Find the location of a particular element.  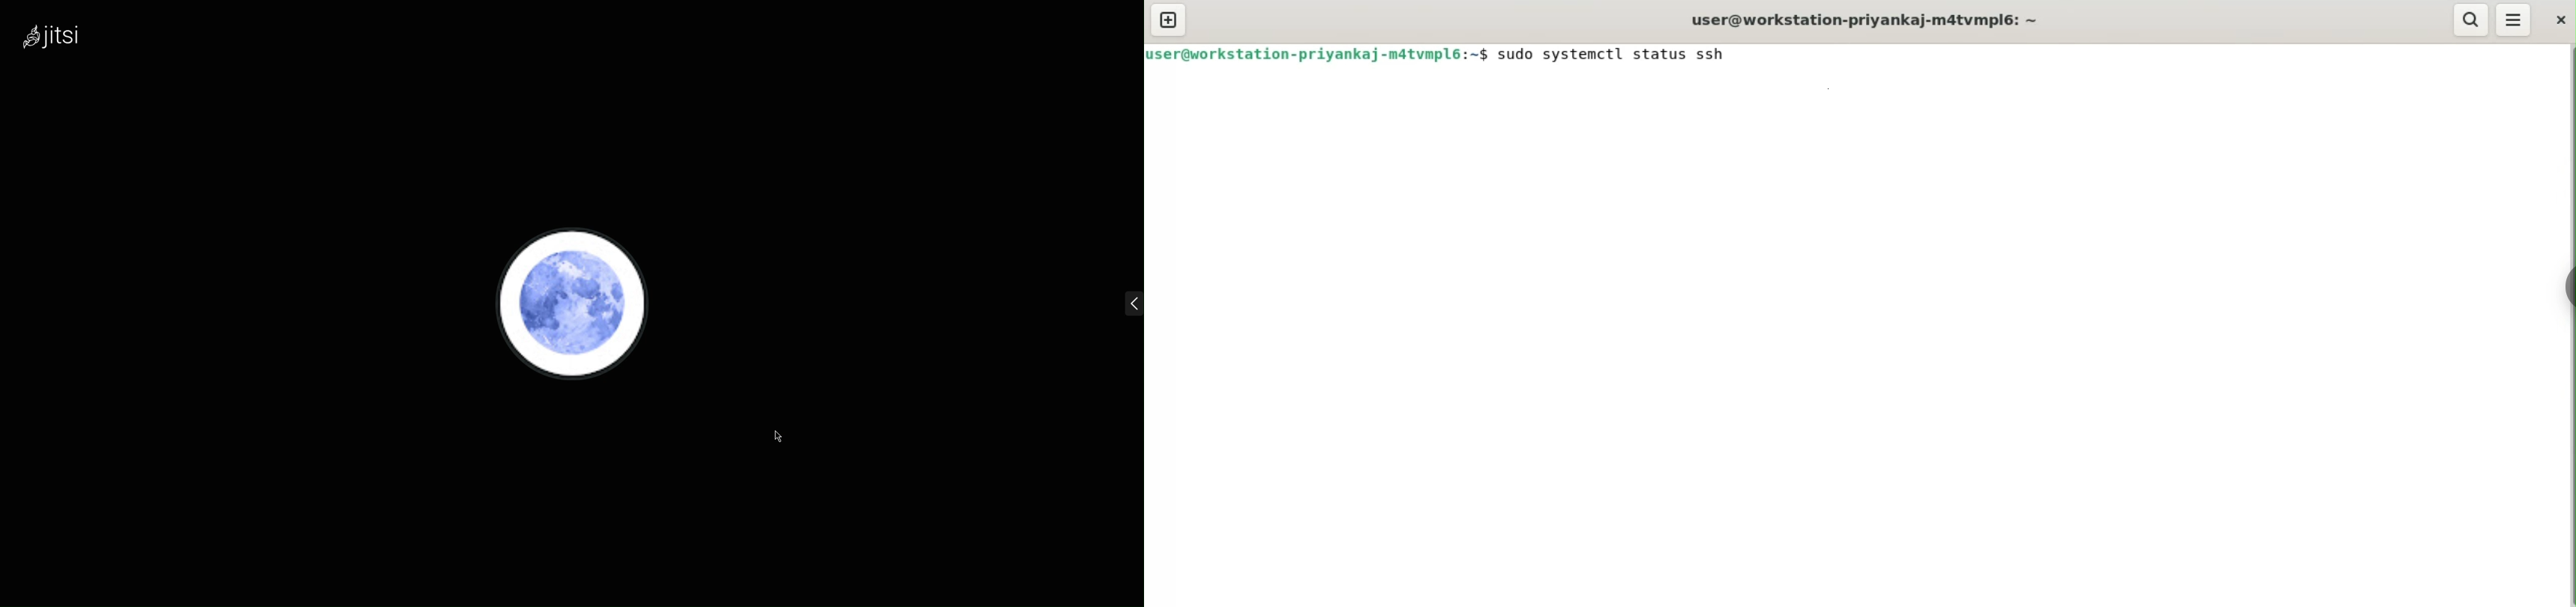

Account Profile picture is located at coordinates (563, 304).